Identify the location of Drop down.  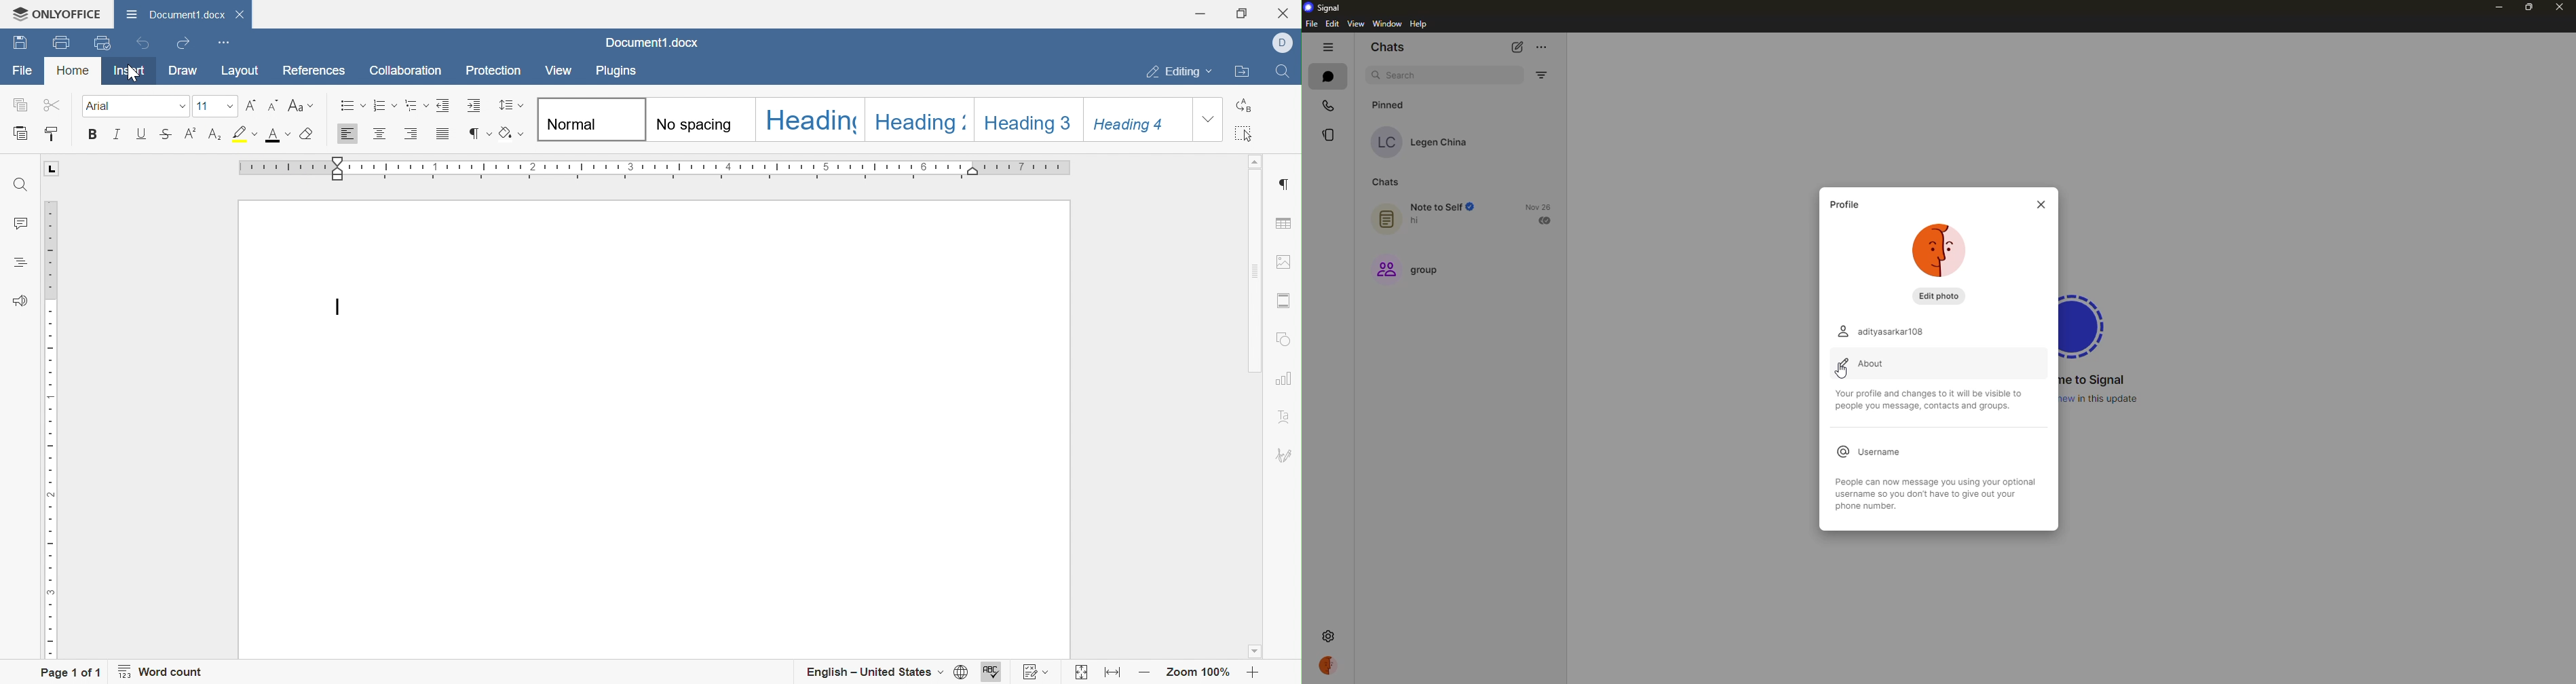
(1207, 121).